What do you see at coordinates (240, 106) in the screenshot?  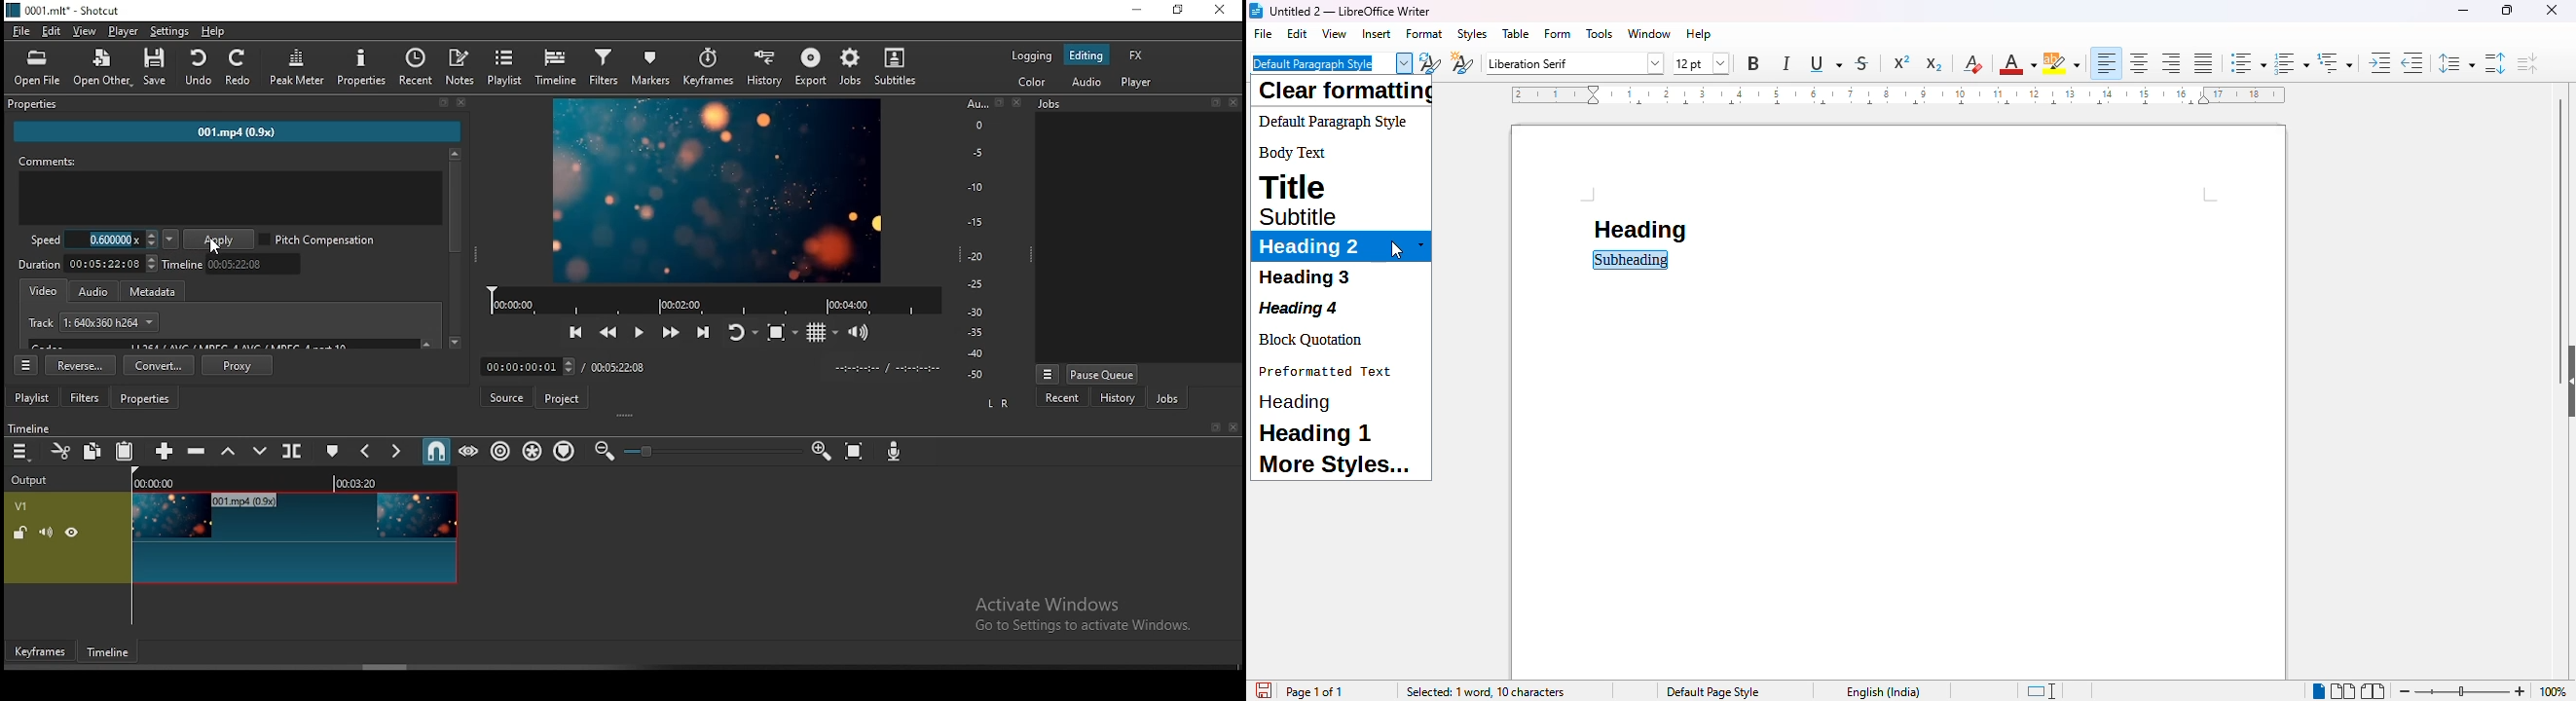 I see `properties` at bounding box center [240, 106].